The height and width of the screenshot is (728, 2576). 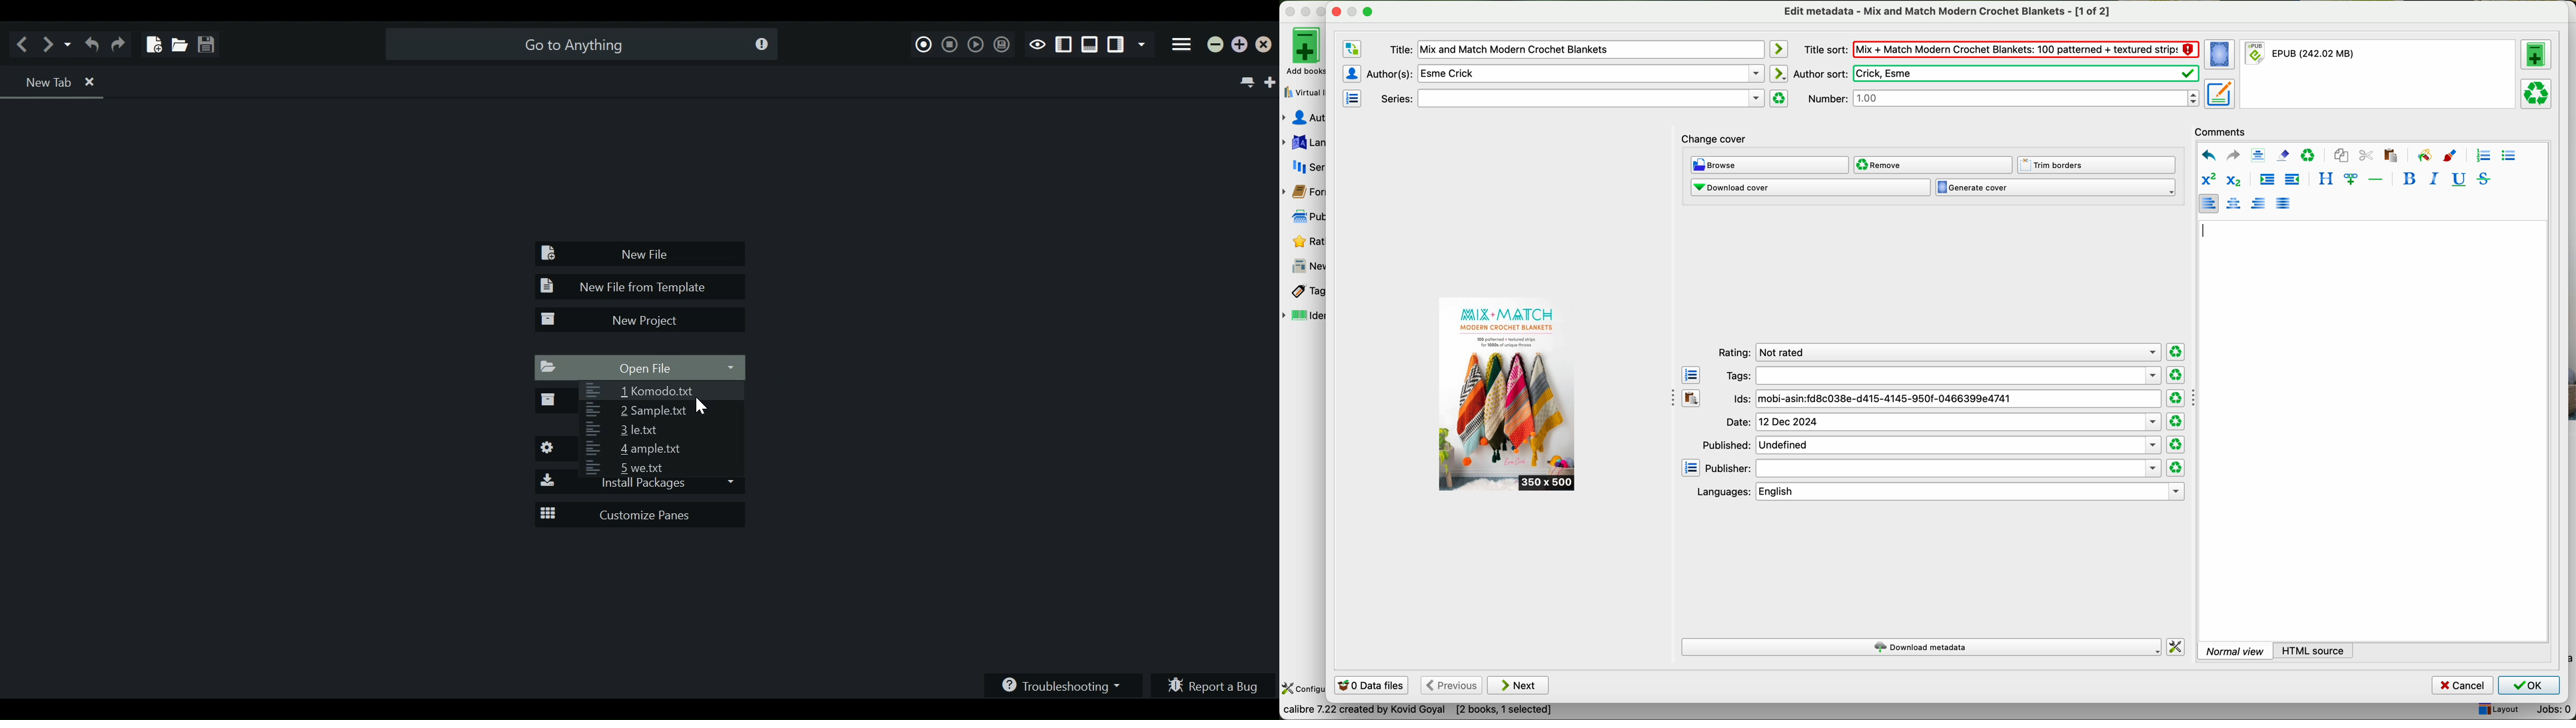 What do you see at coordinates (121, 44) in the screenshot?
I see `Redo` at bounding box center [121, 44].